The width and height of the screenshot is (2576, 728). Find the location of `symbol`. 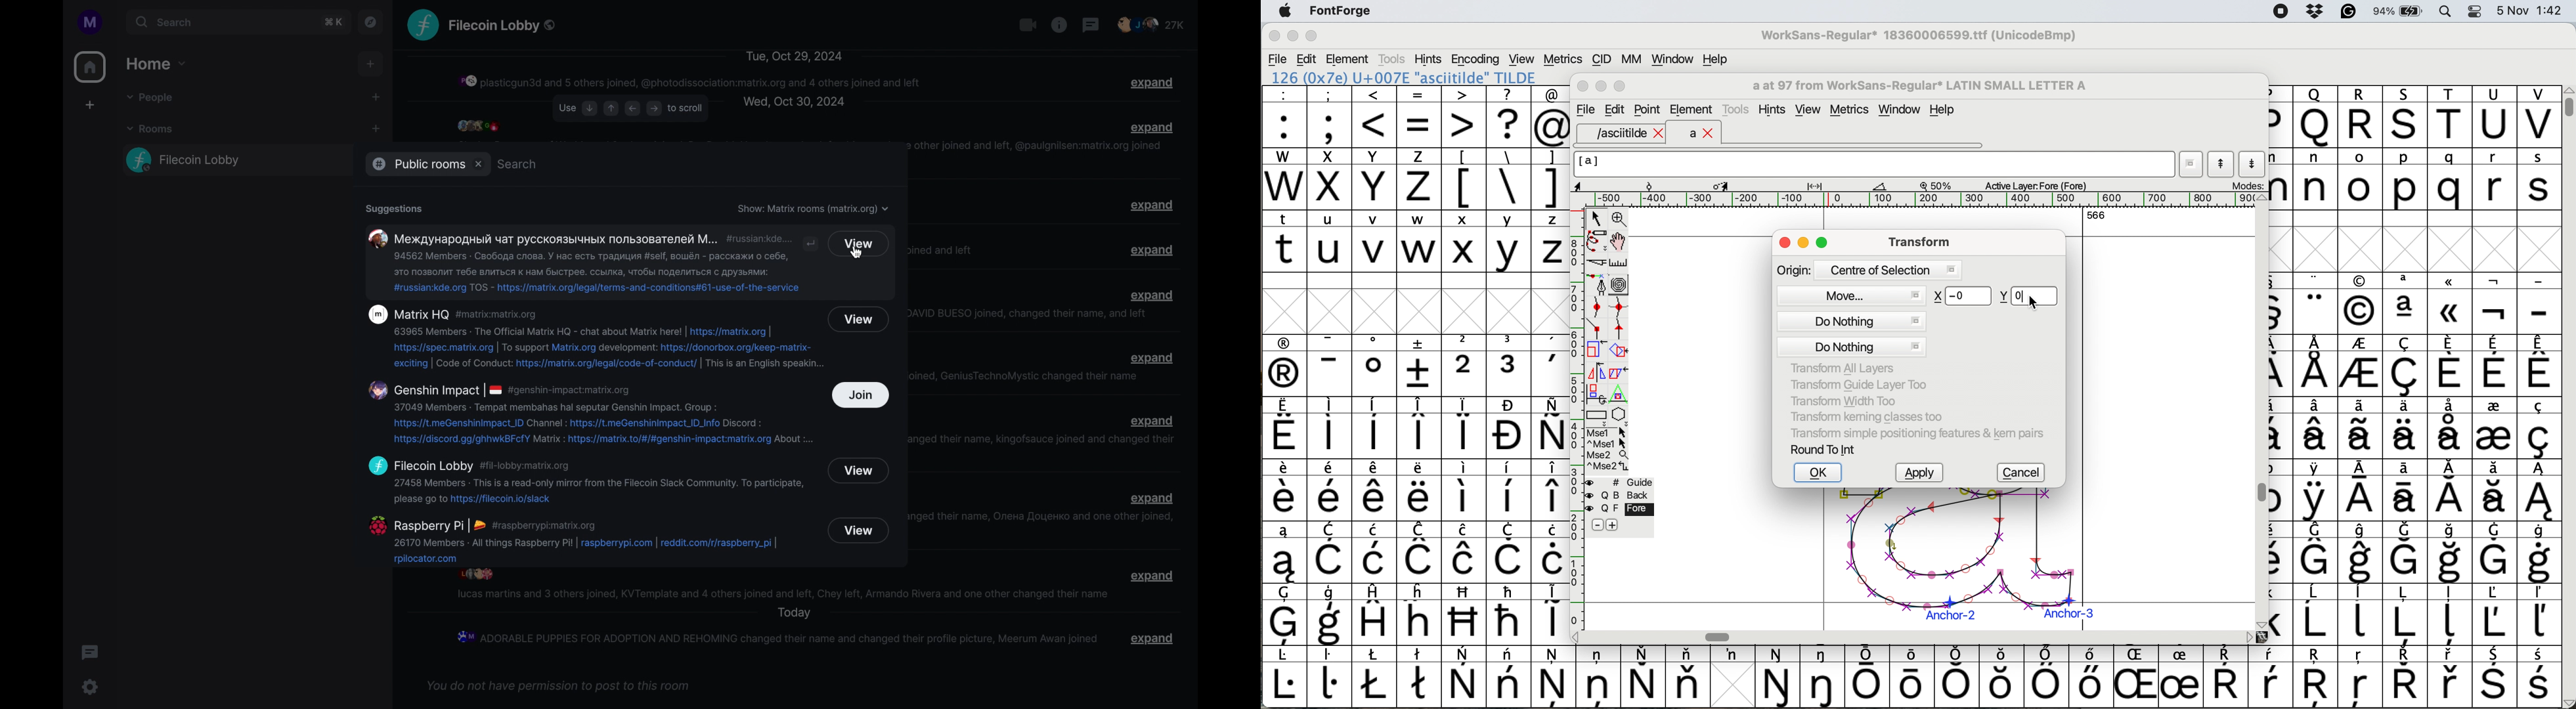

symbol is located at coordinates (2315, 490).